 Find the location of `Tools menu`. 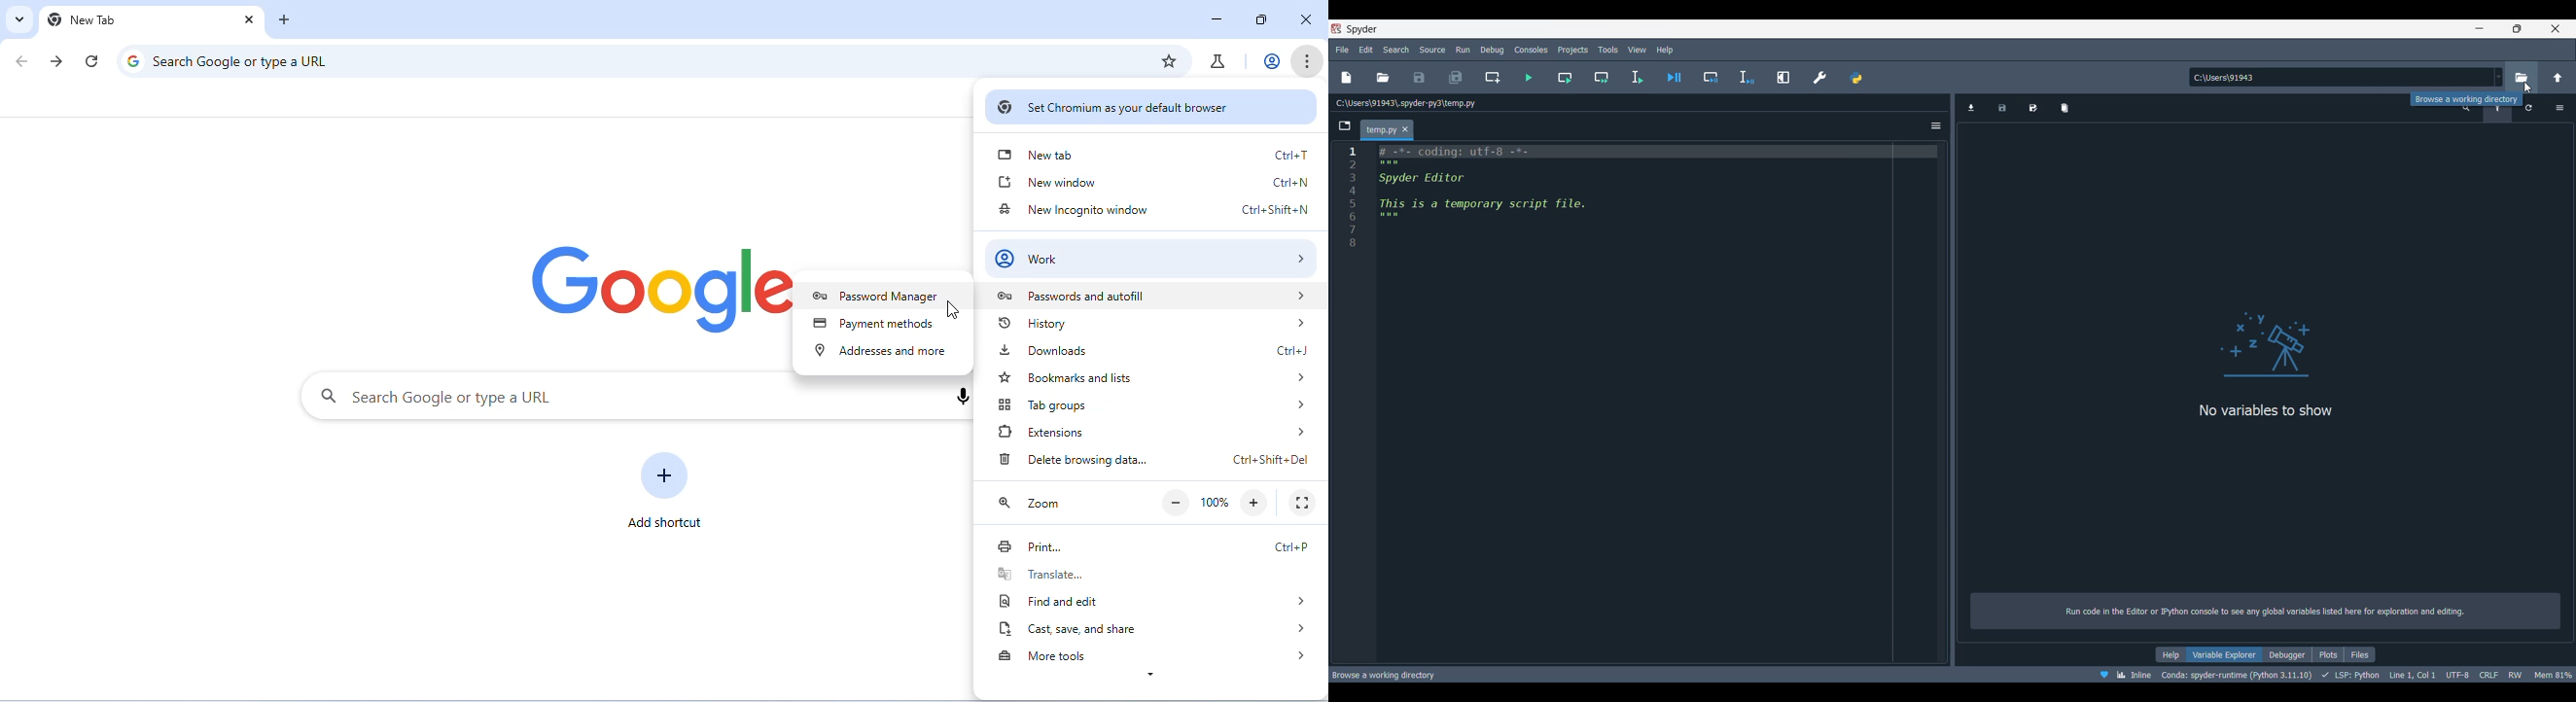

Tools menu is located at coordinates (1609, 49).